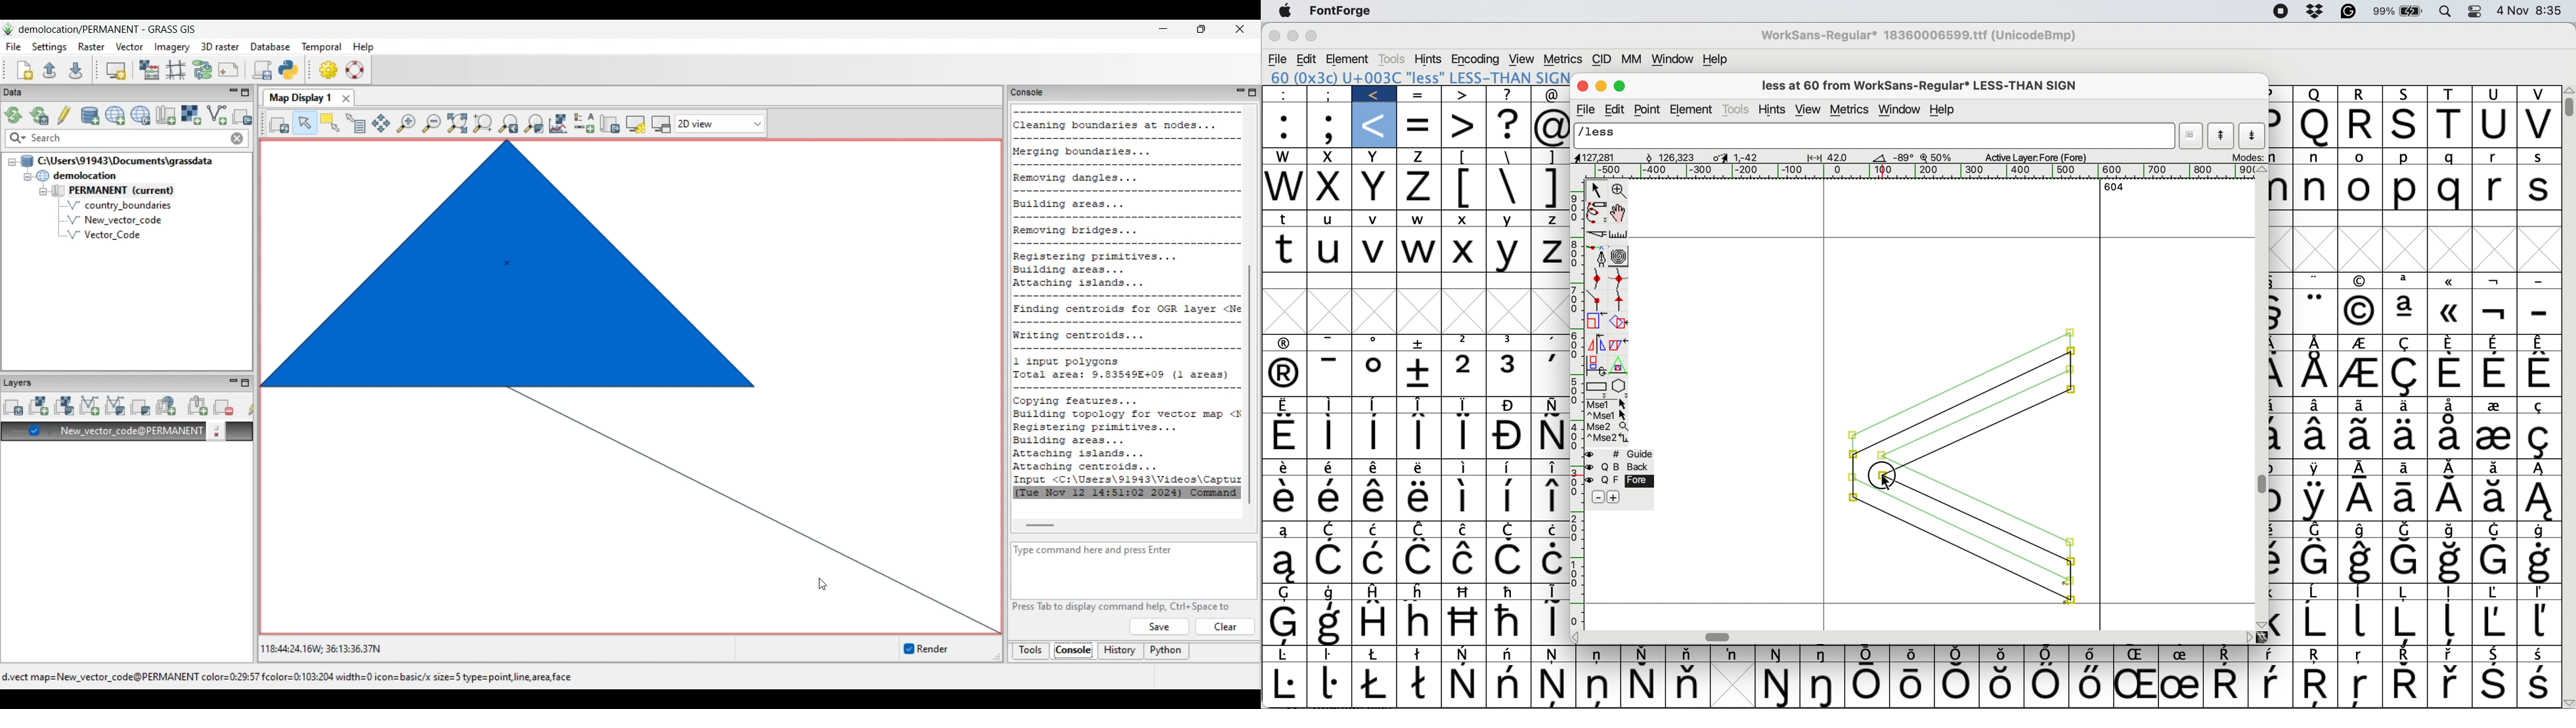  I want to click on Symbol, so click(1511, 405).